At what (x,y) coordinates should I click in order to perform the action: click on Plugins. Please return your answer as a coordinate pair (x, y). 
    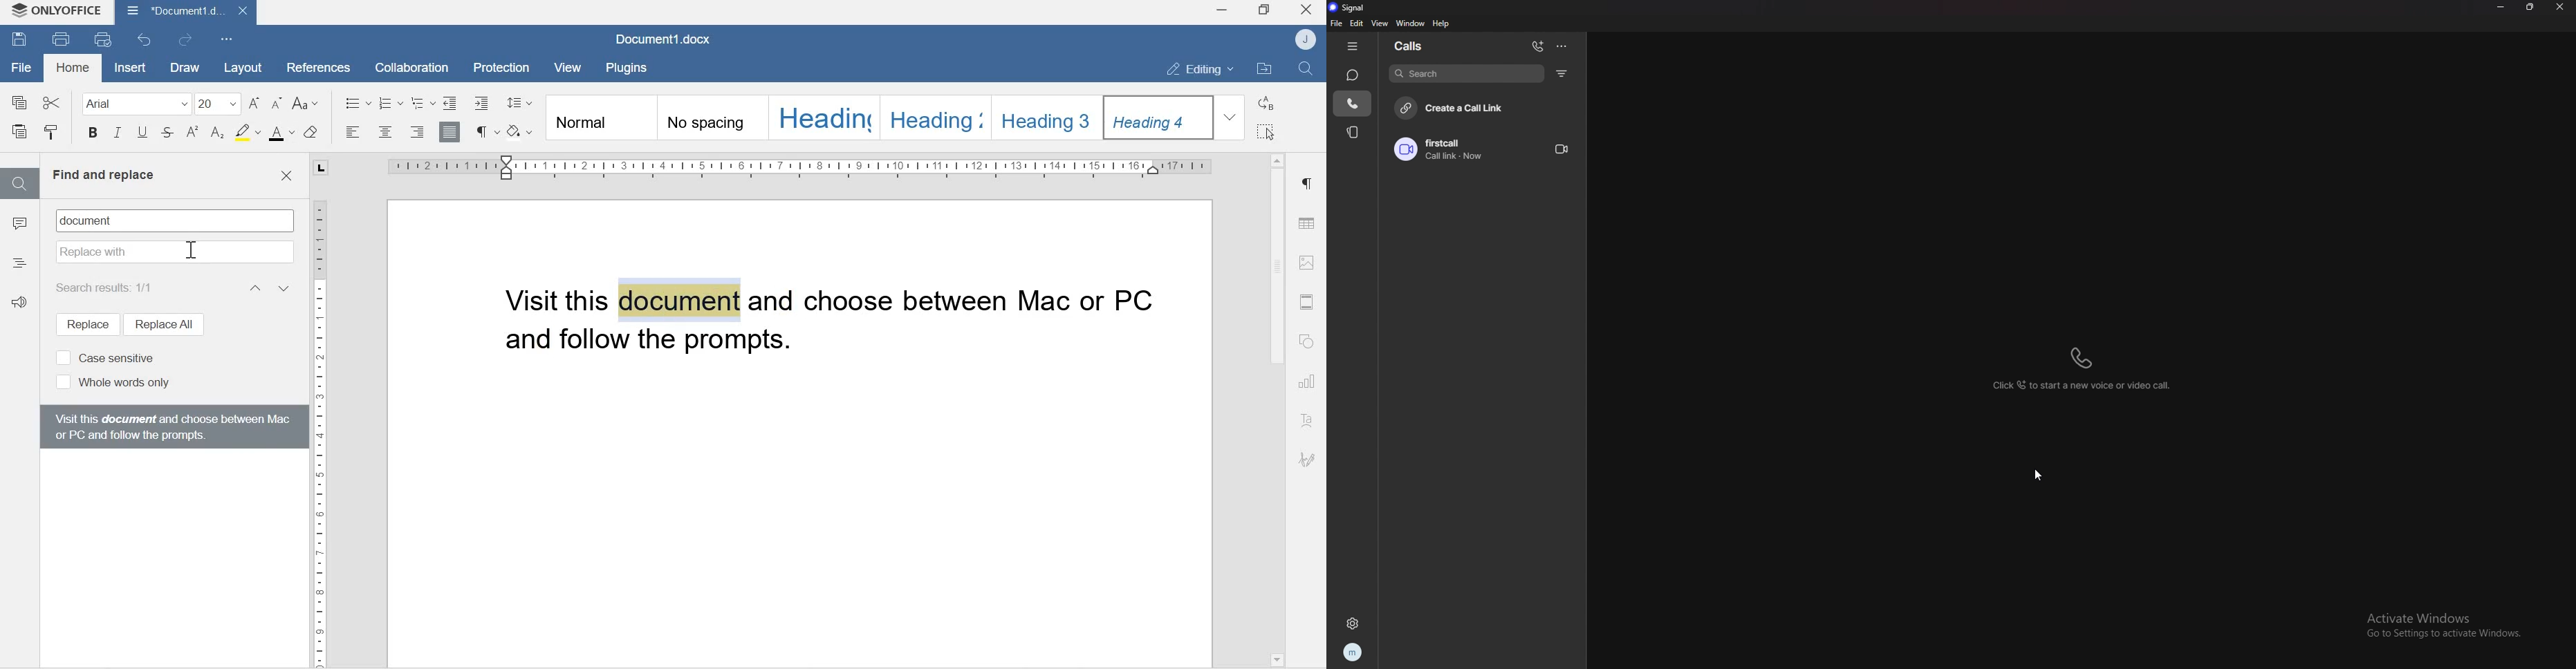
    Looking at the image, I should click on (630, 66).